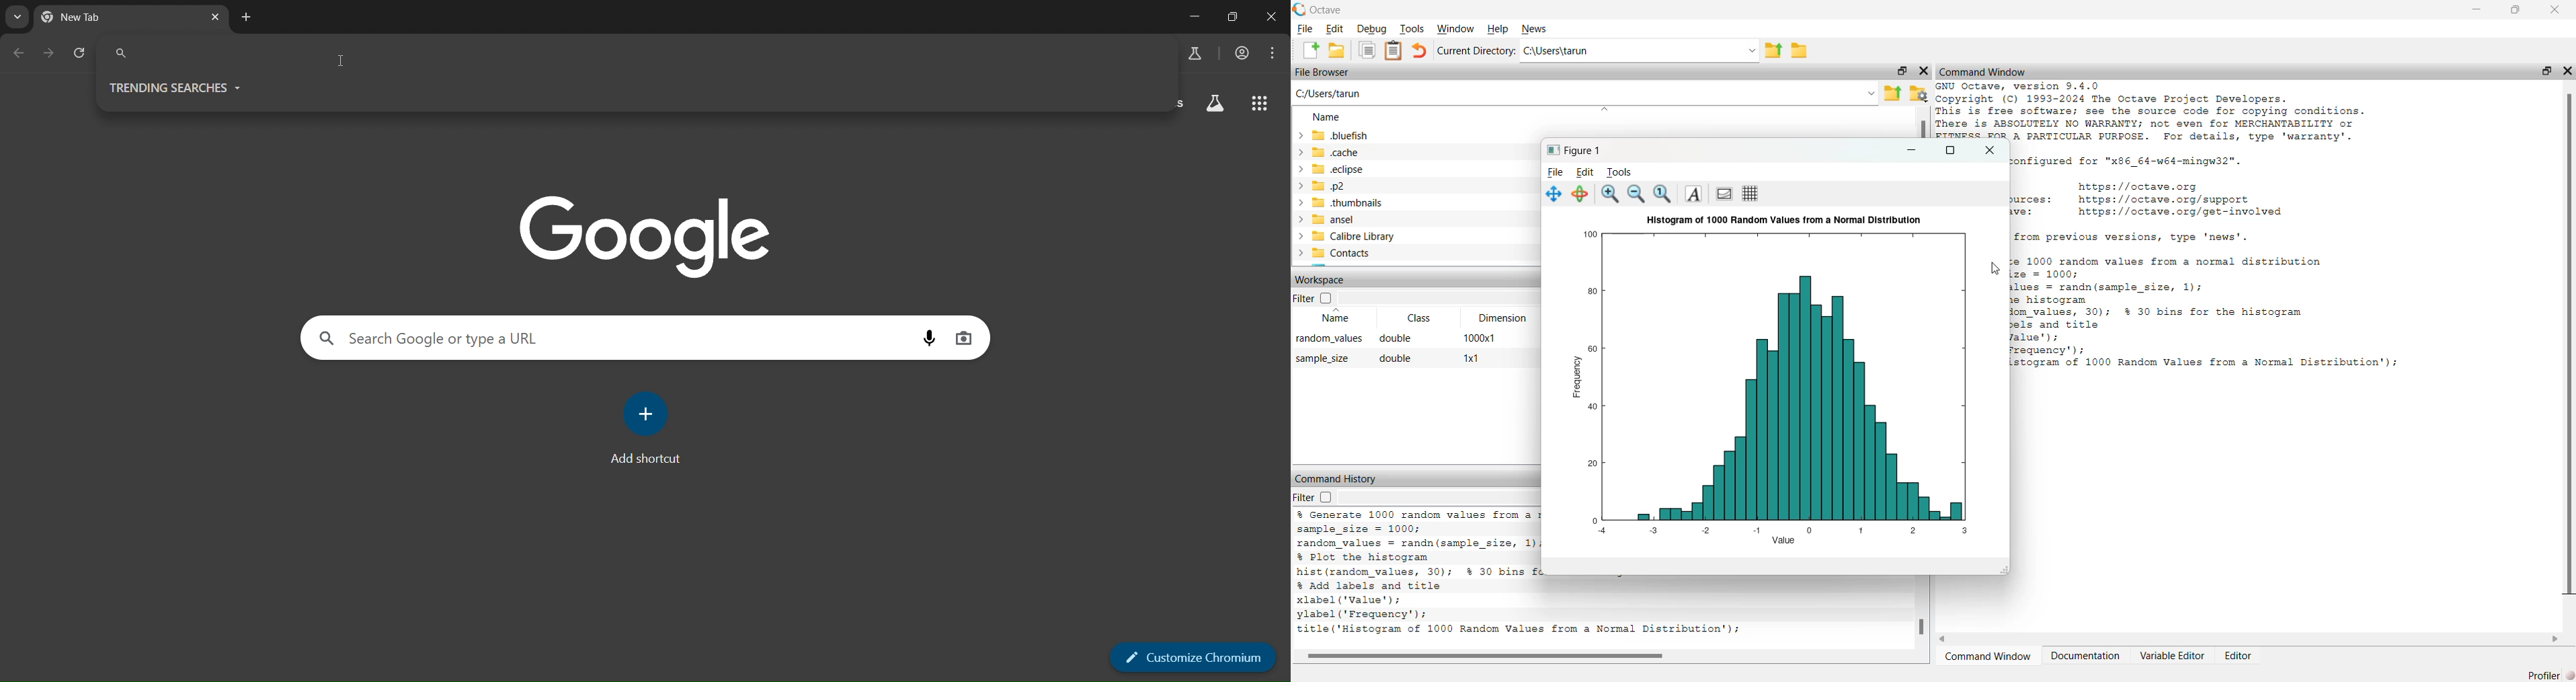 The image size is (2576, 700). I want to click on cursor, so click(342, 63).